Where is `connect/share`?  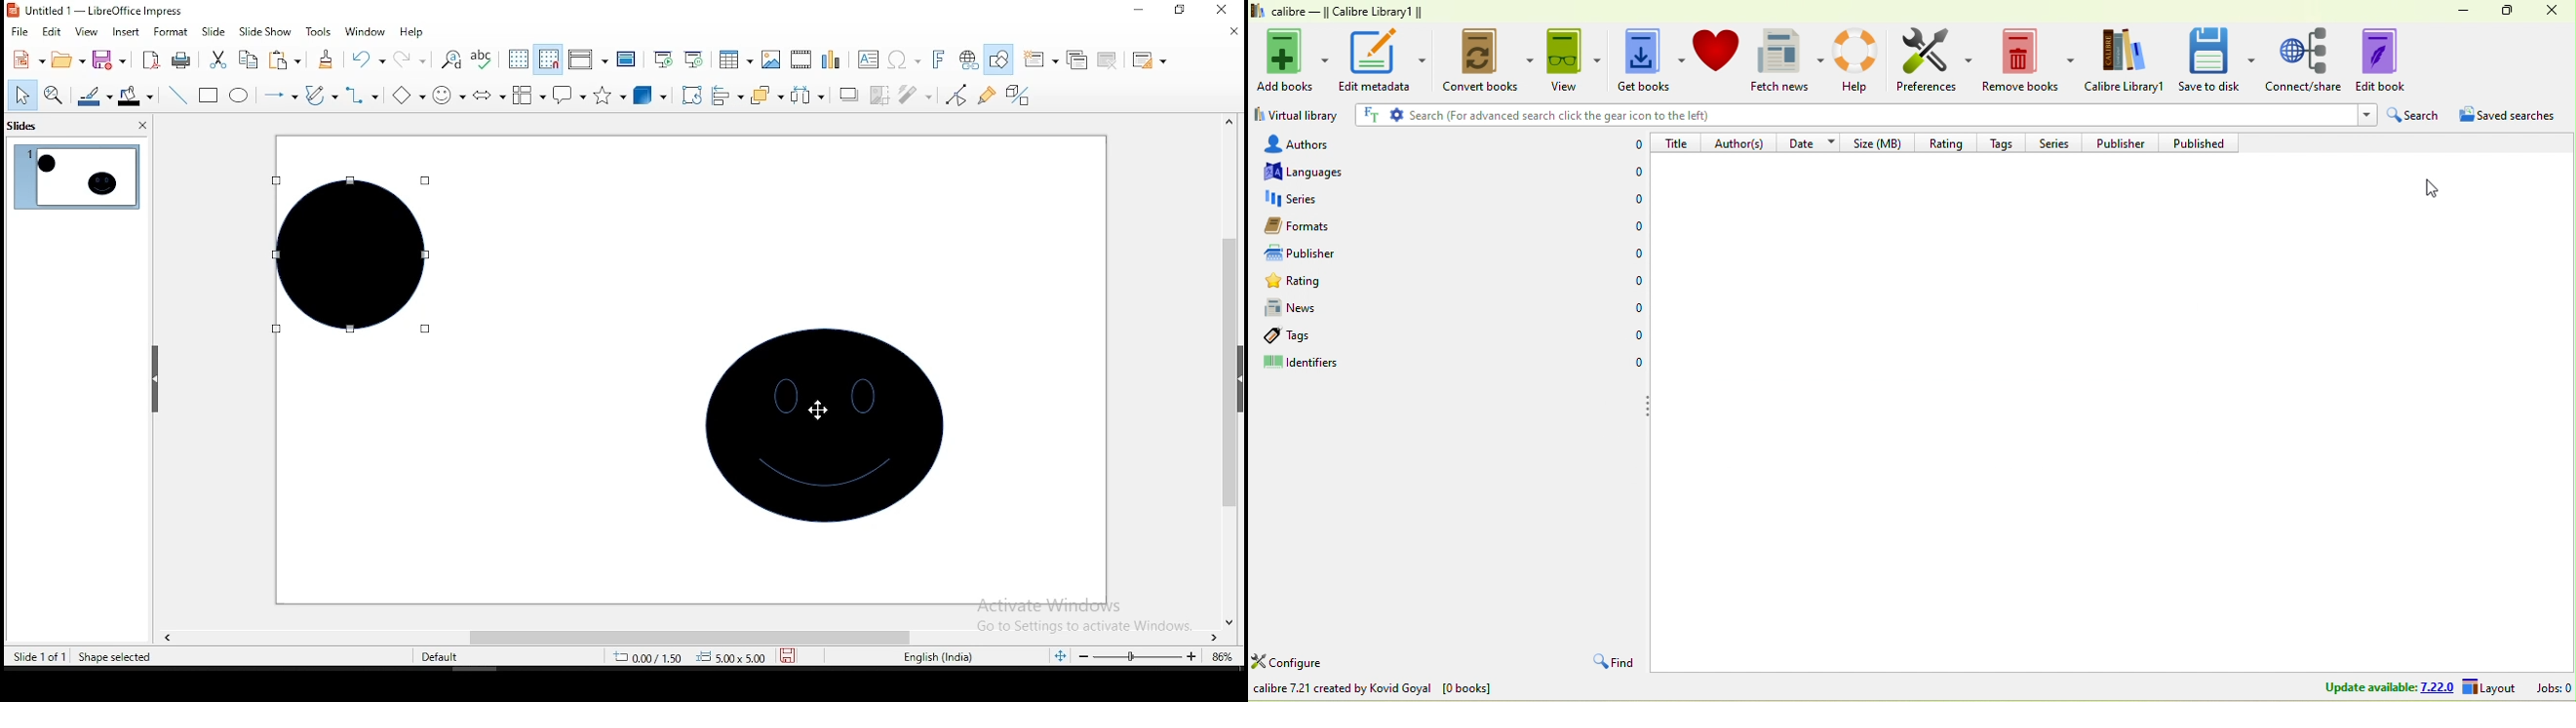 connect/share is located at coordinates (2305, 58).